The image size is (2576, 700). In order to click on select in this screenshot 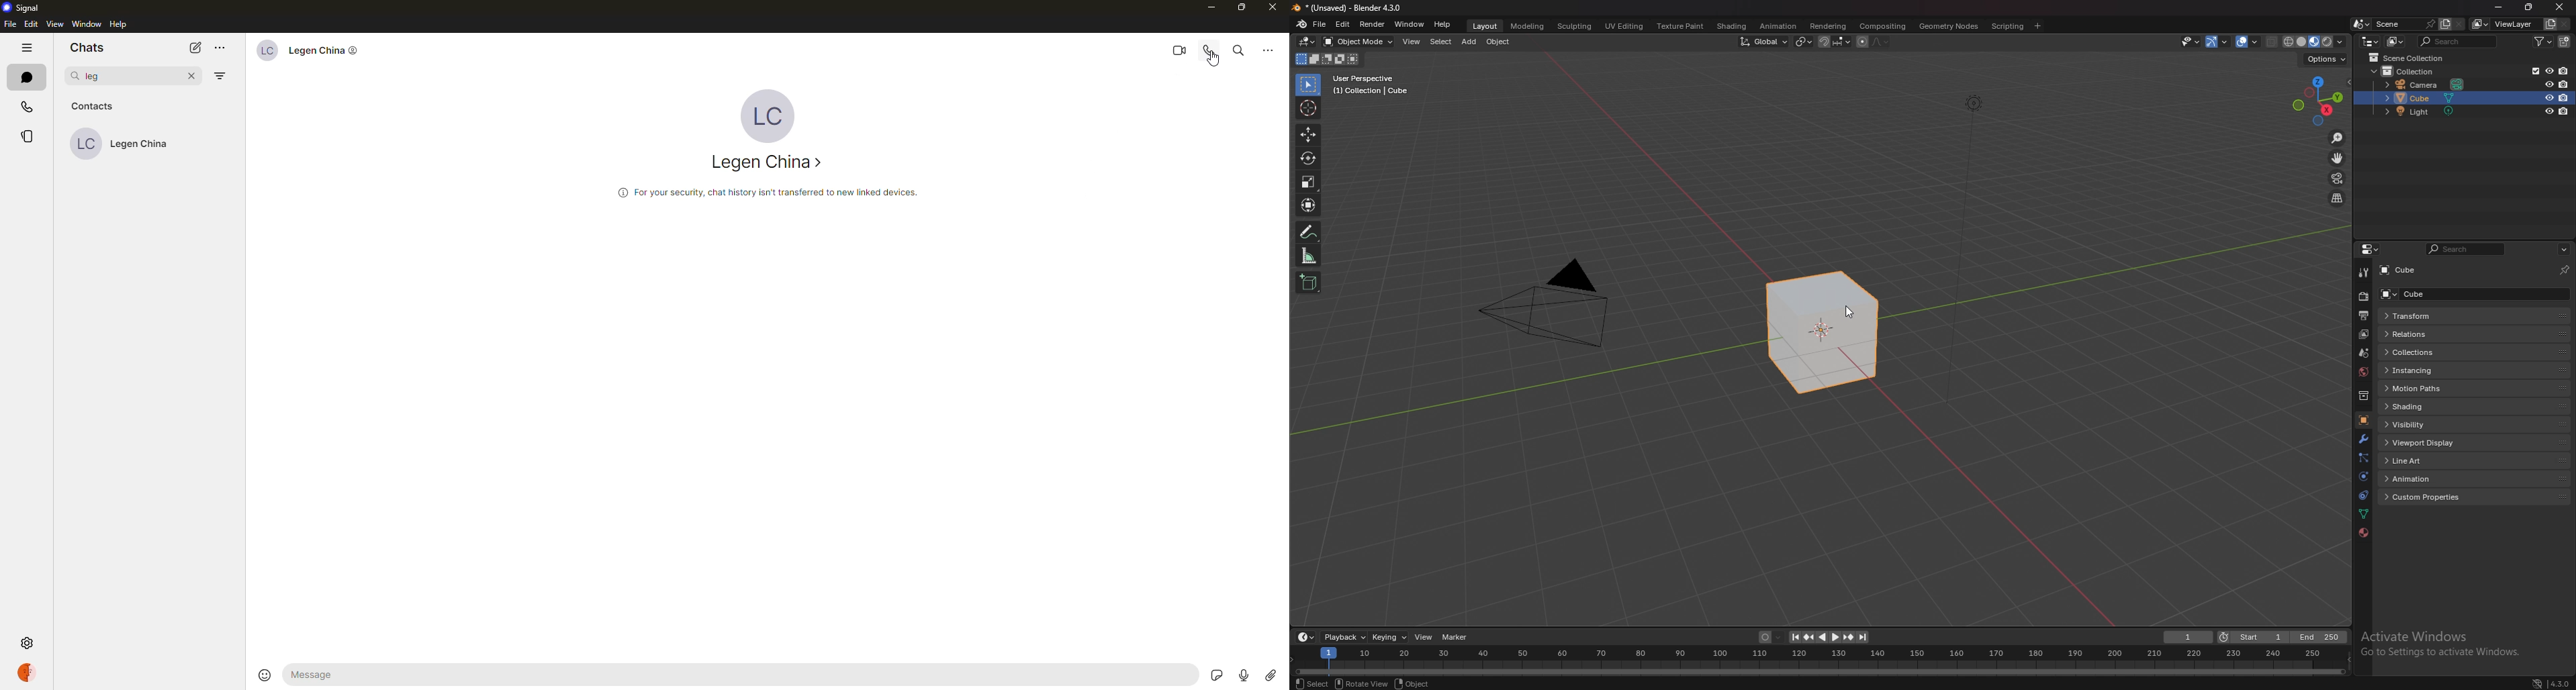, I will do `click(1441, 42)`.